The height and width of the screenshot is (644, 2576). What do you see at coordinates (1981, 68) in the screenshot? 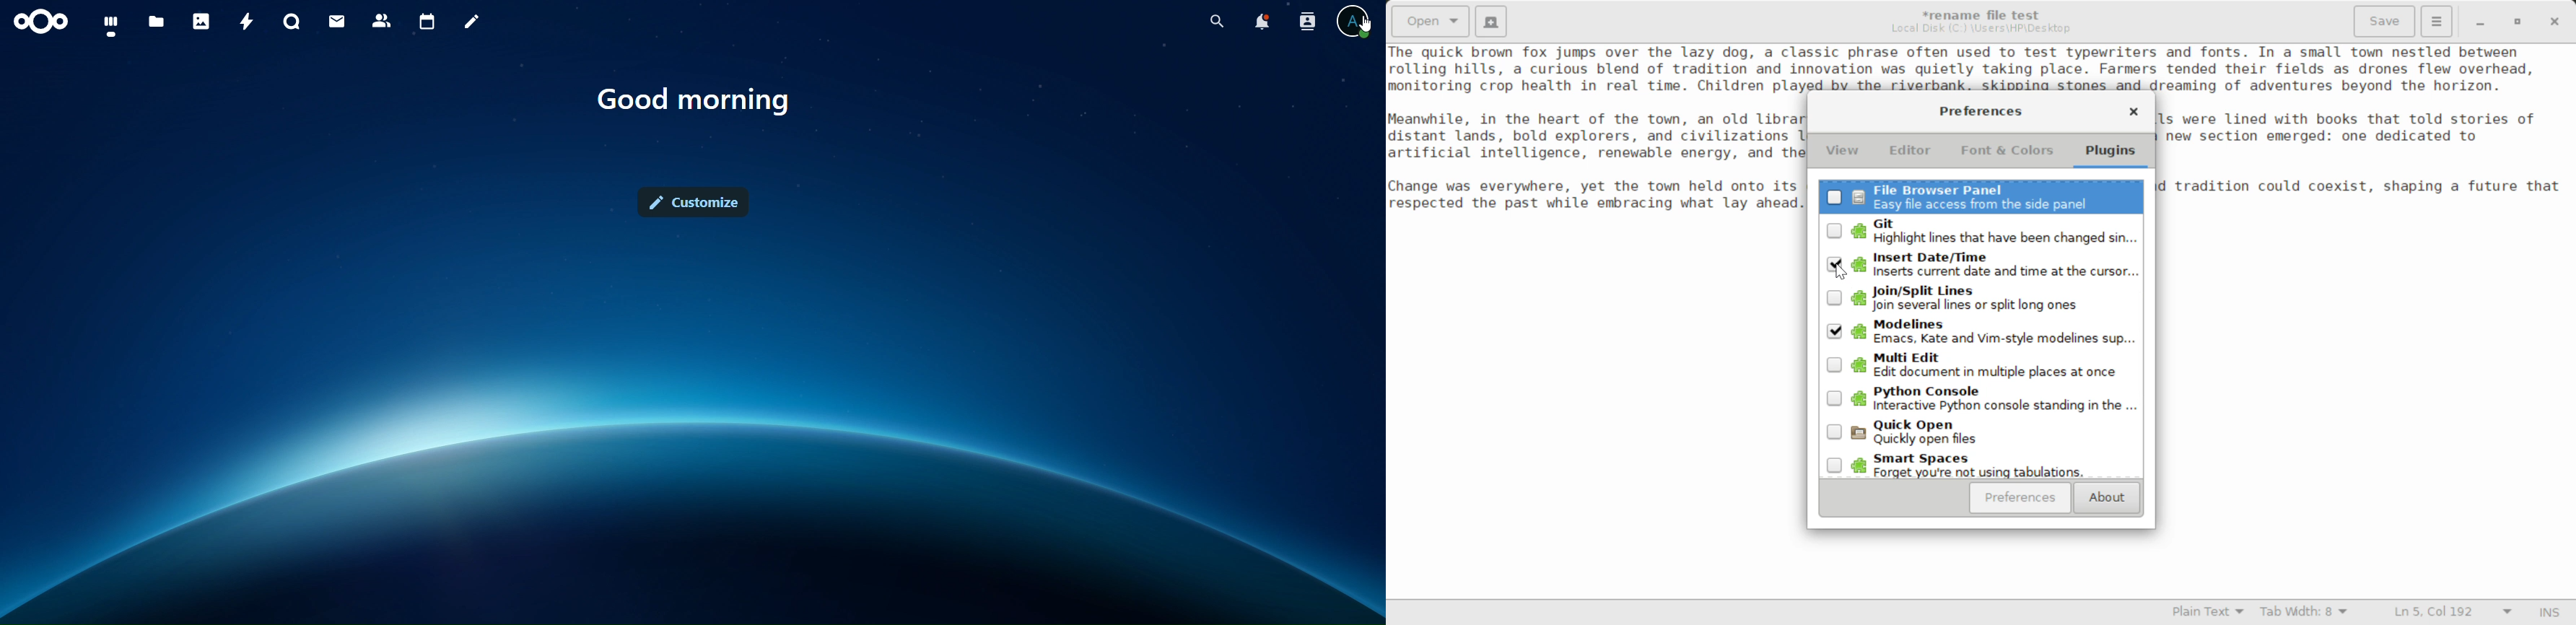
I see `Sample text about a charming town` at bounding box center [1981, 68].